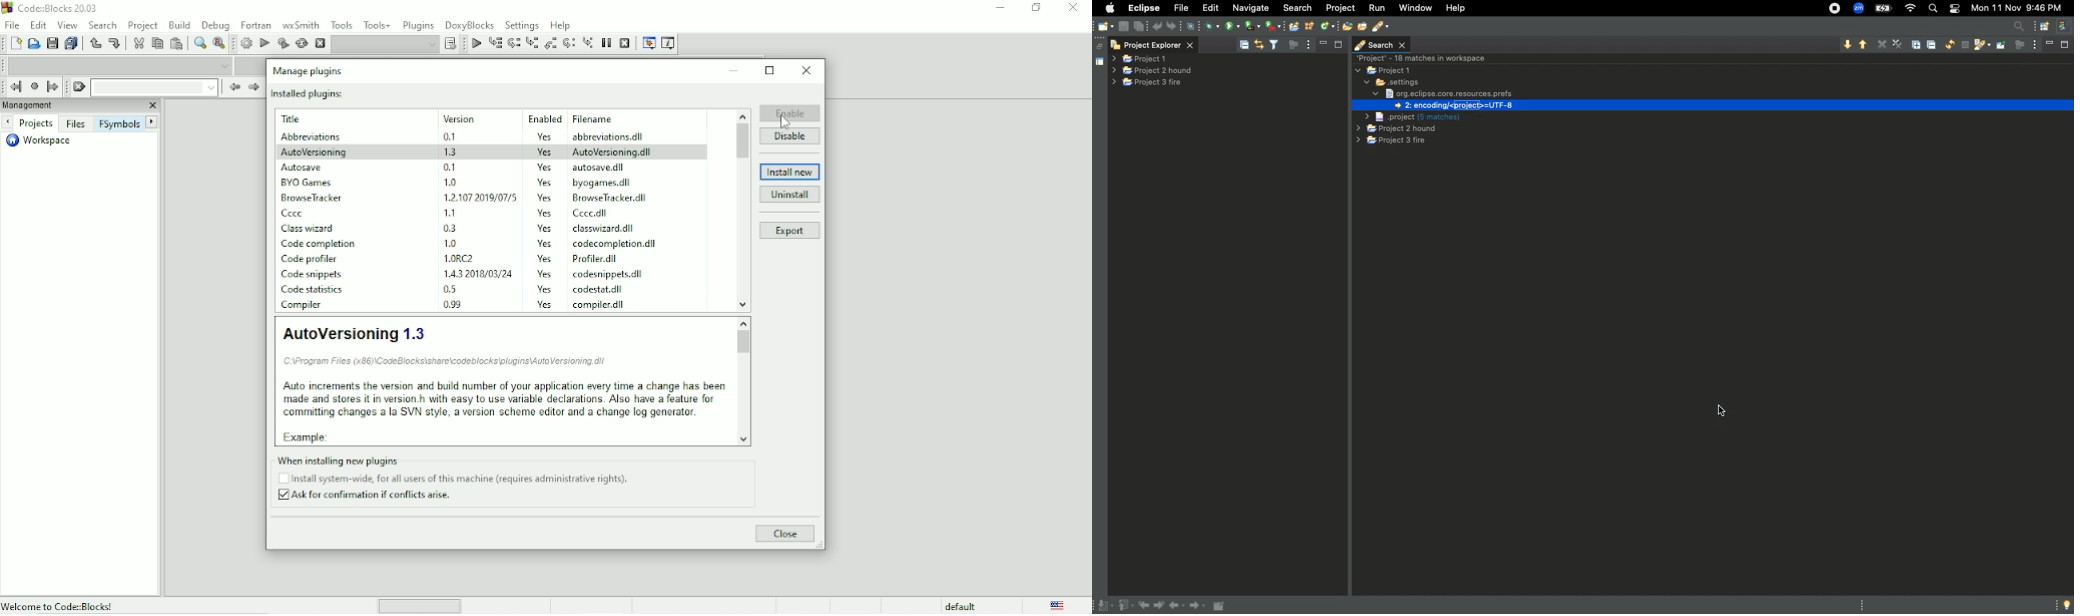 The image size is (2100, 616). I want to click on Rebuild, so click(301, 44).